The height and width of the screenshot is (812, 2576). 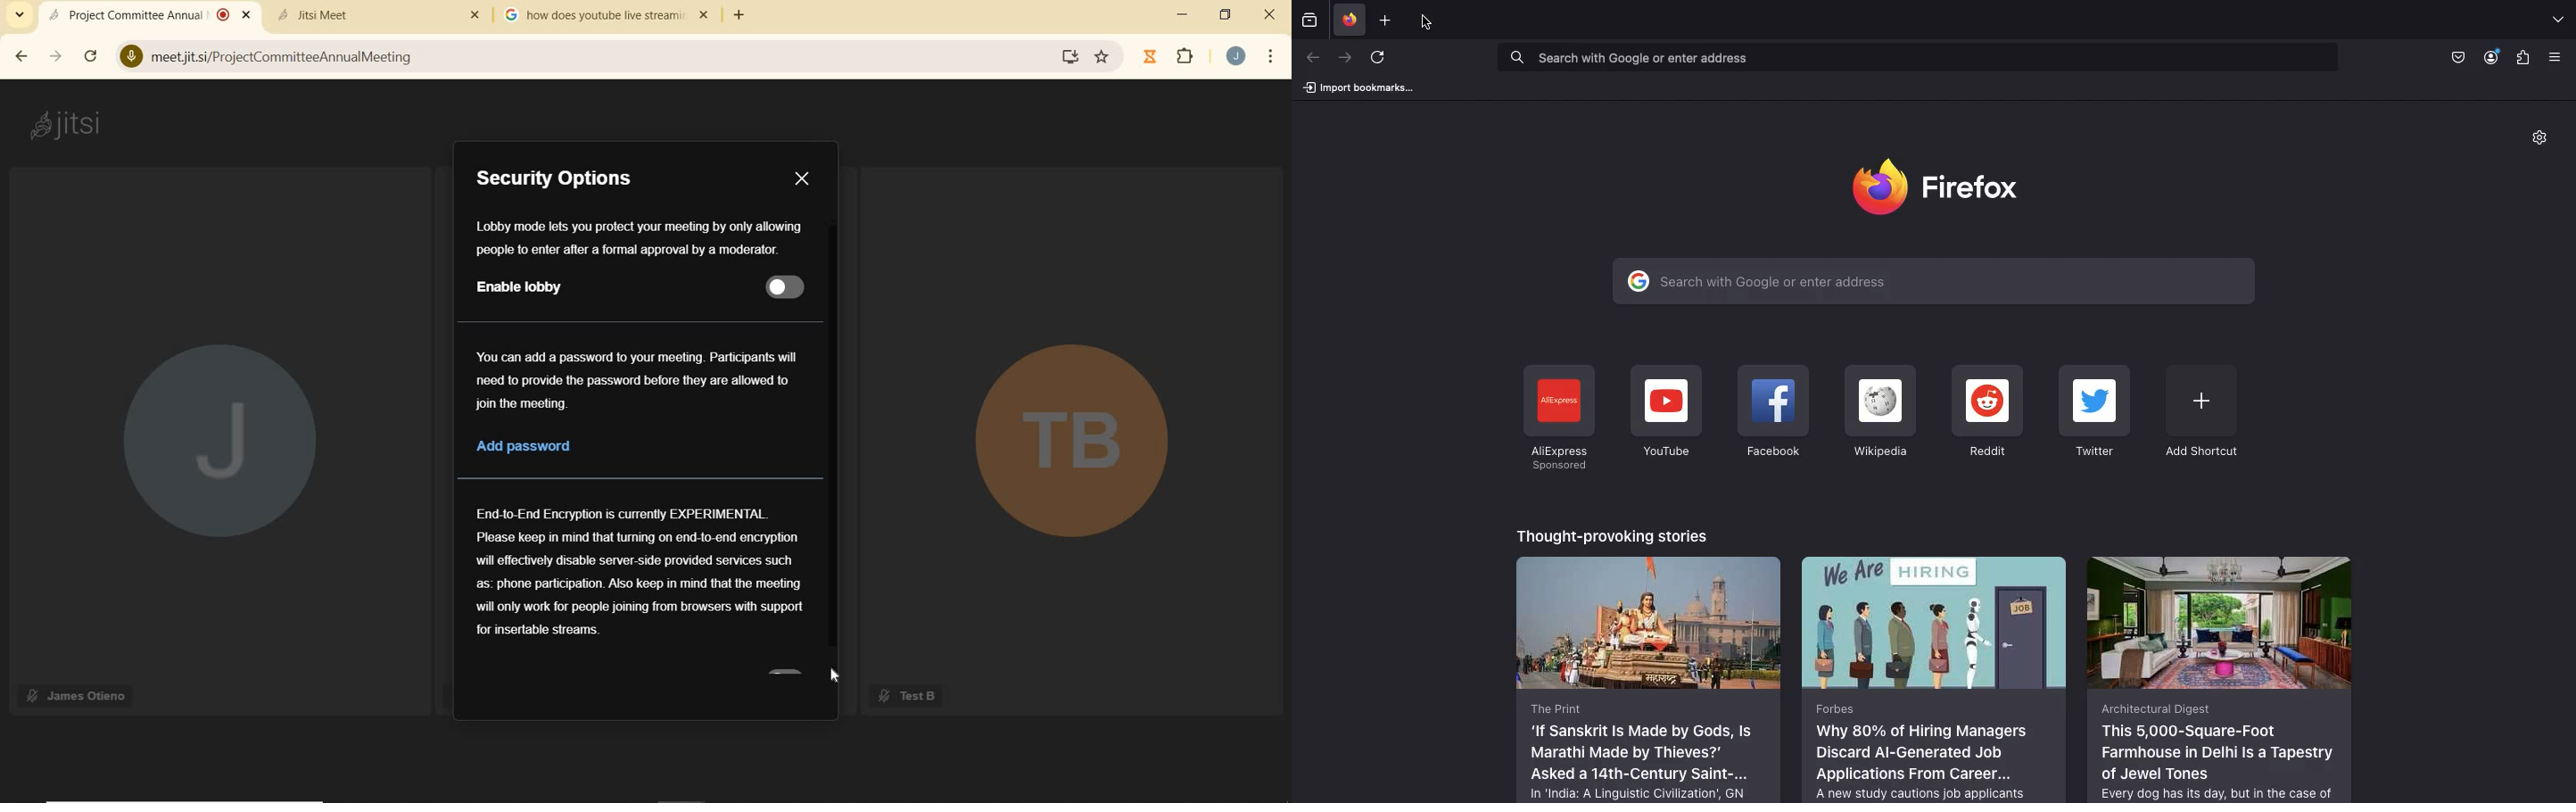 I want to click on Import bookmarks, so click(x=1358, y=87).